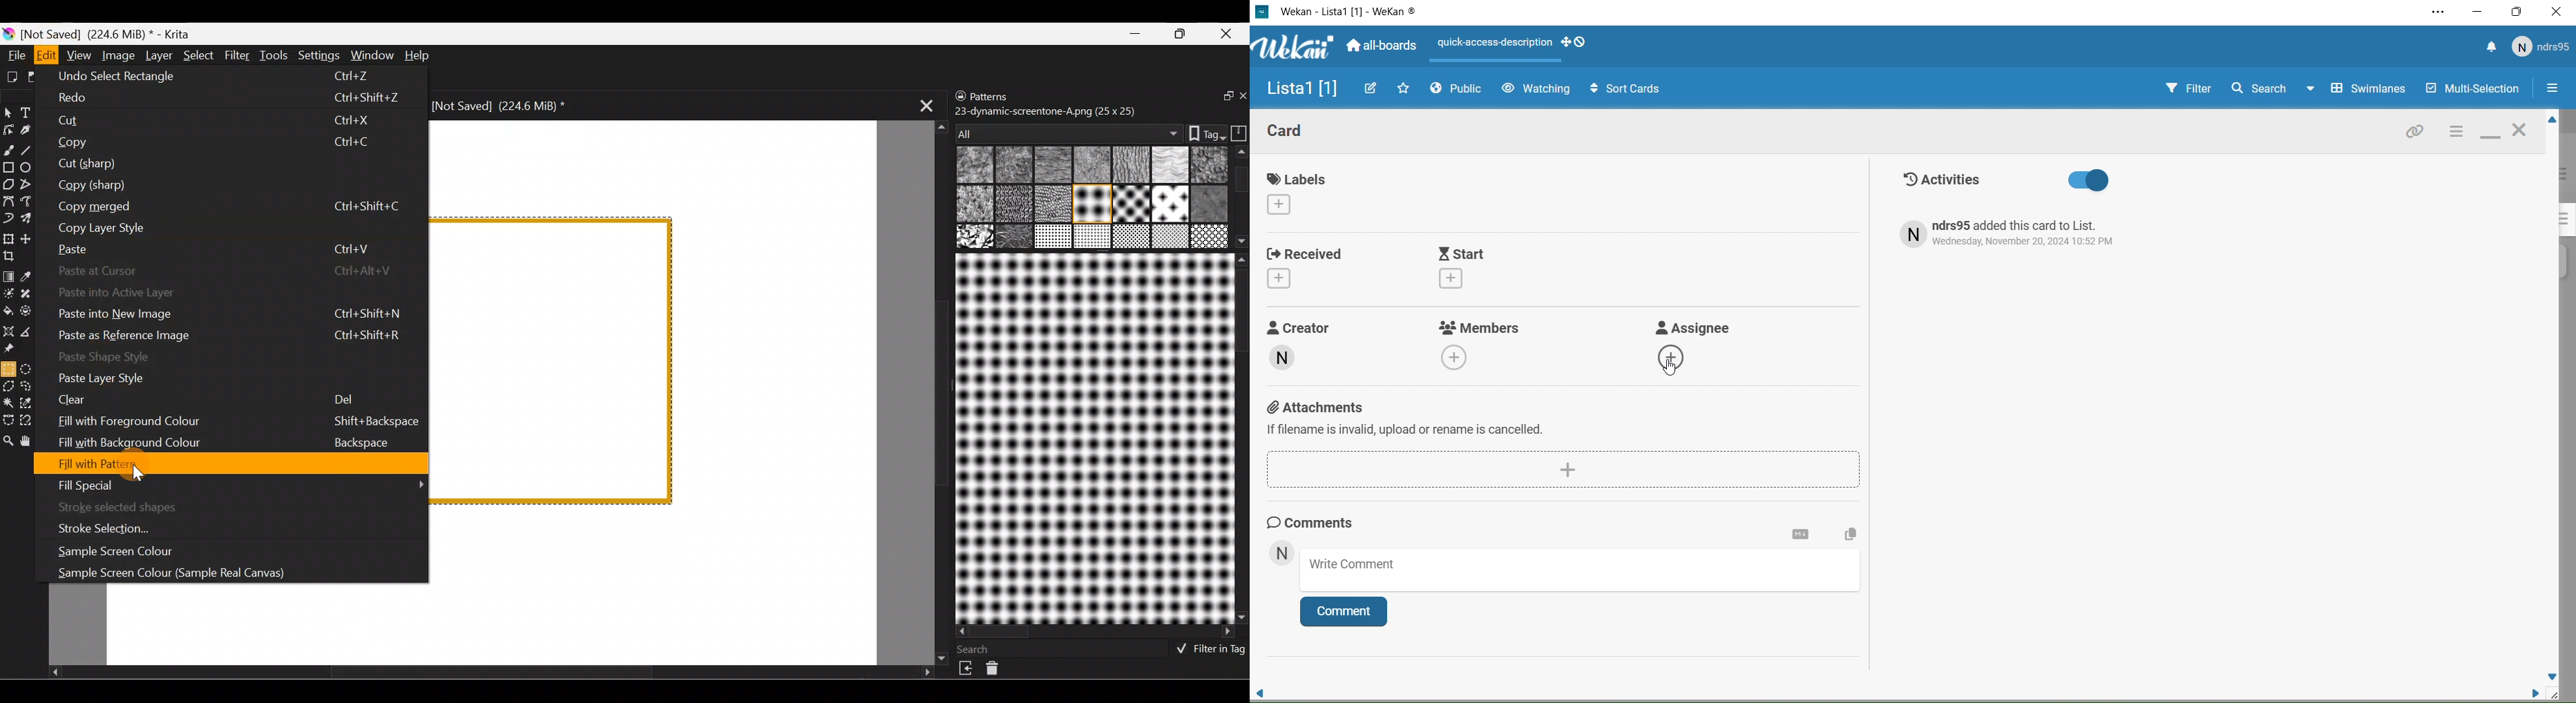  I want to click on Measure the distance between two points, so click(32, 332).